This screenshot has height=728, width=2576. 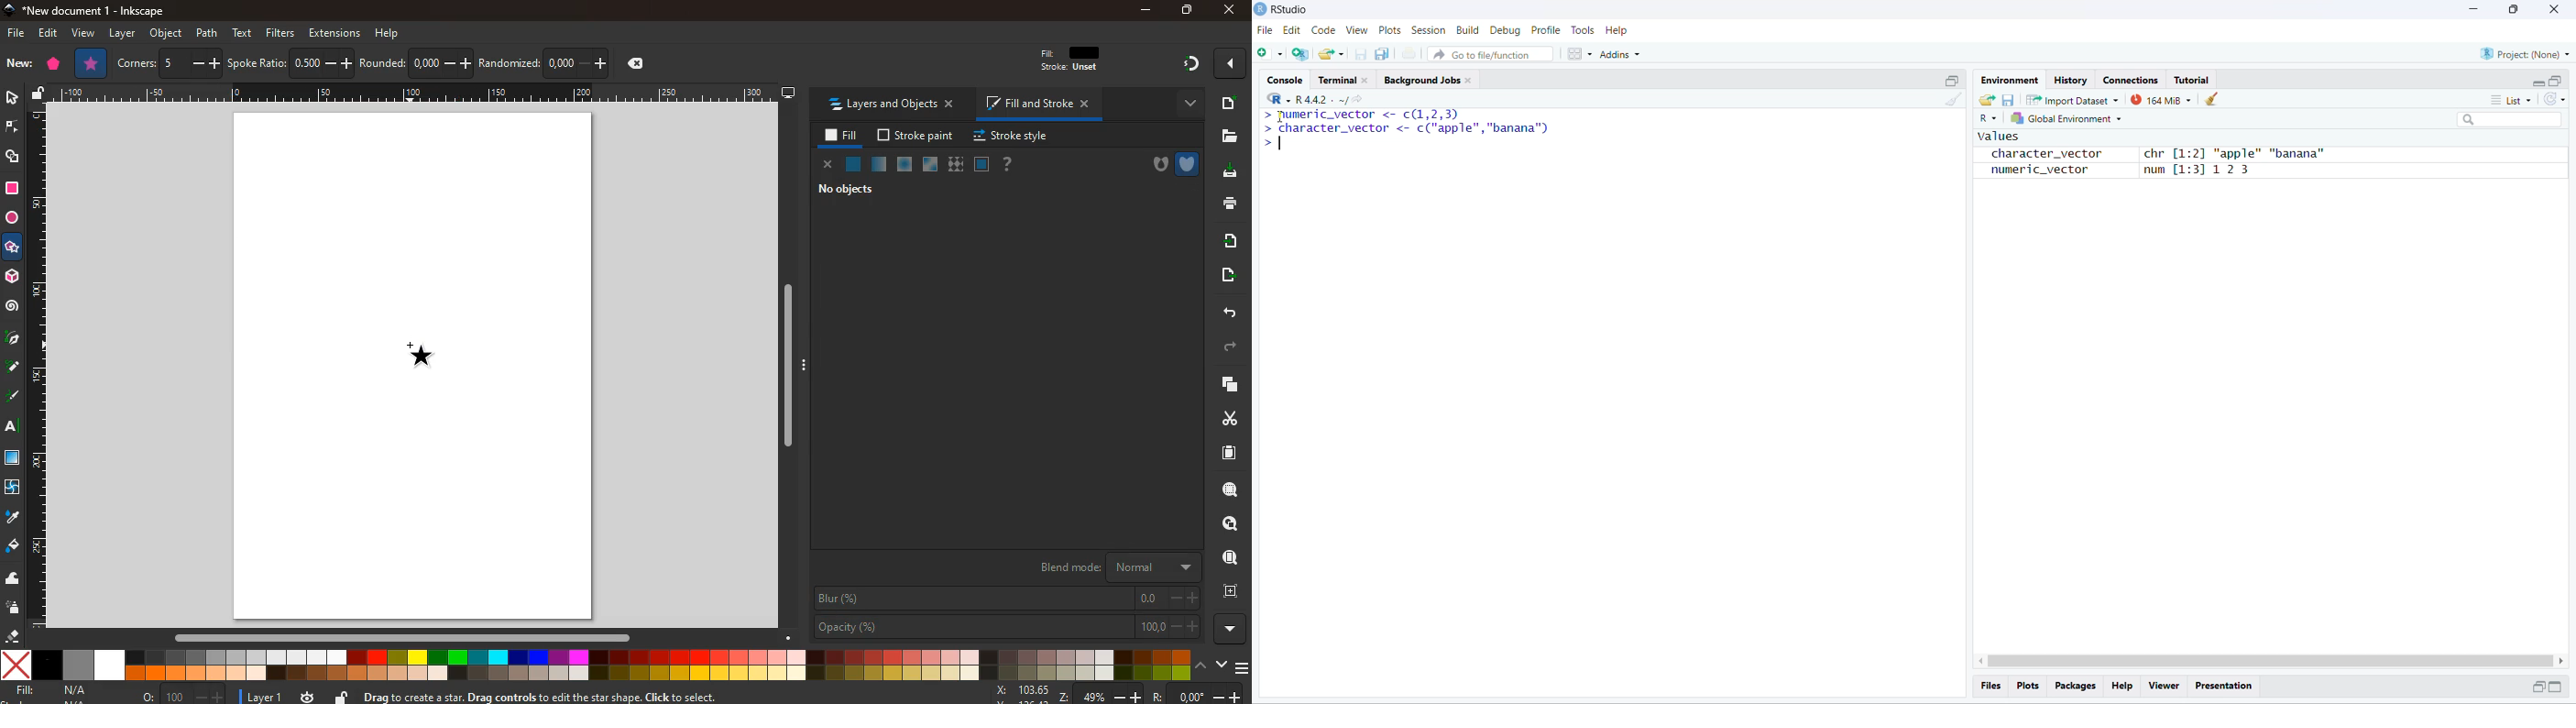 I want to click on delete, so click(x=643, y=63).